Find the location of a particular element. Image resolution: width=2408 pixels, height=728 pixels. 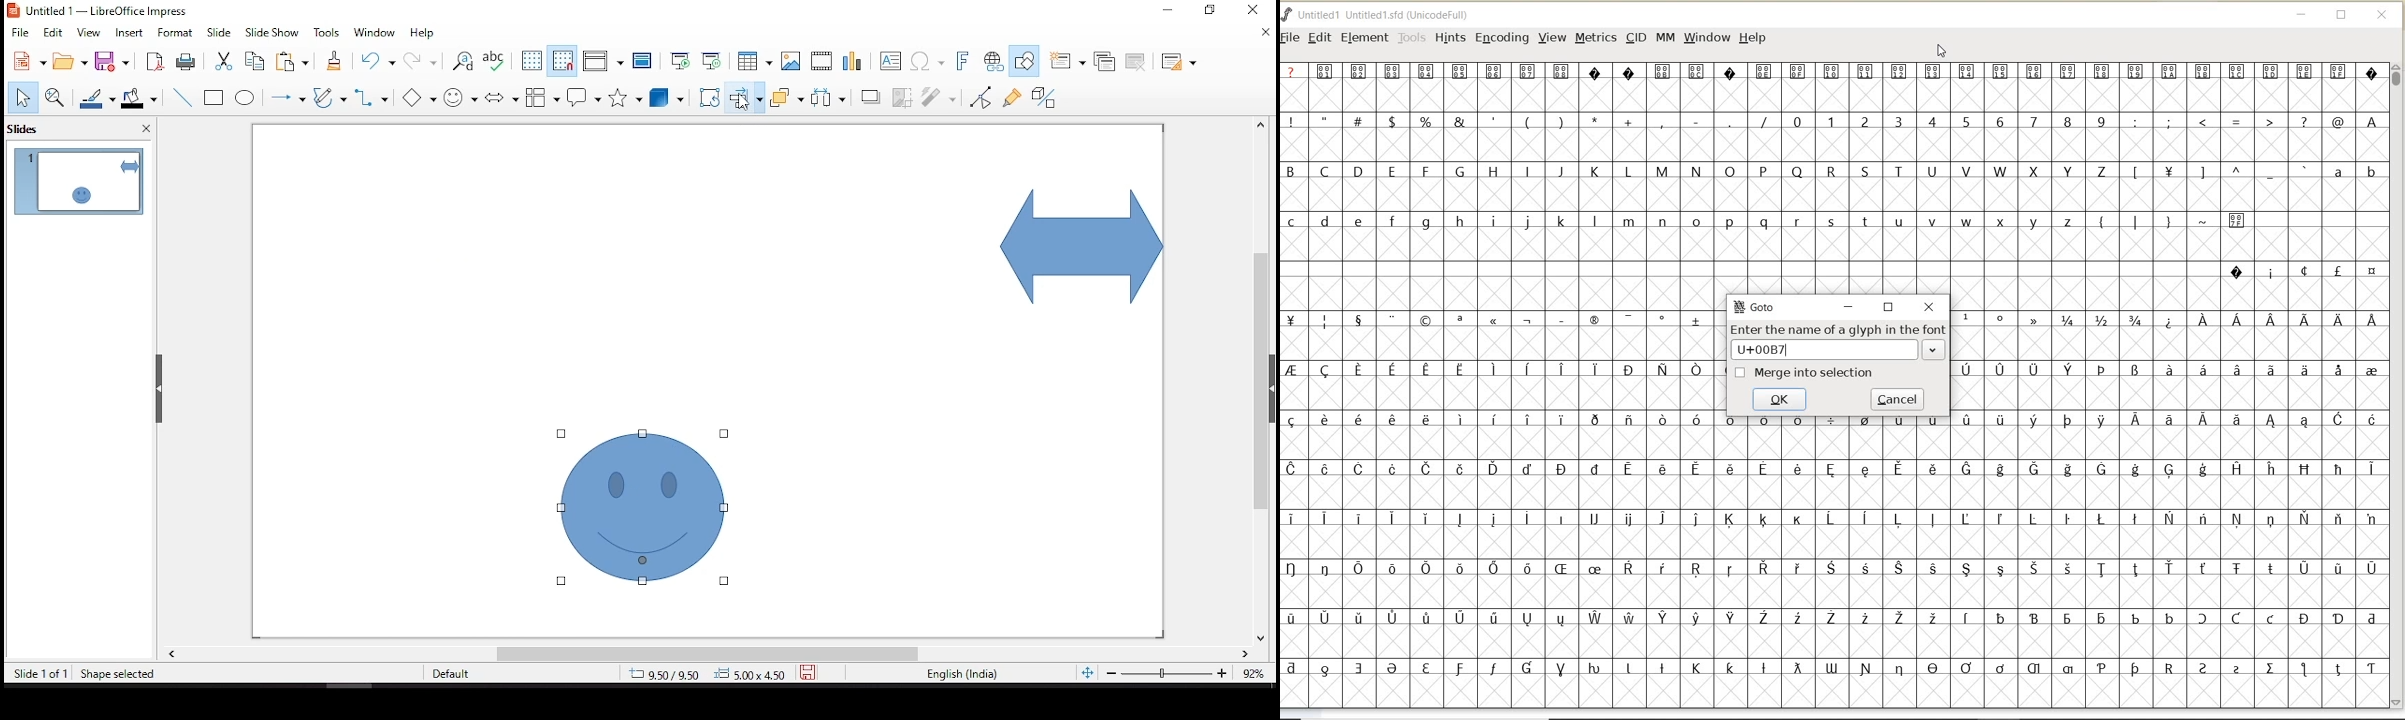

text box is located at coordinates (891, 62).